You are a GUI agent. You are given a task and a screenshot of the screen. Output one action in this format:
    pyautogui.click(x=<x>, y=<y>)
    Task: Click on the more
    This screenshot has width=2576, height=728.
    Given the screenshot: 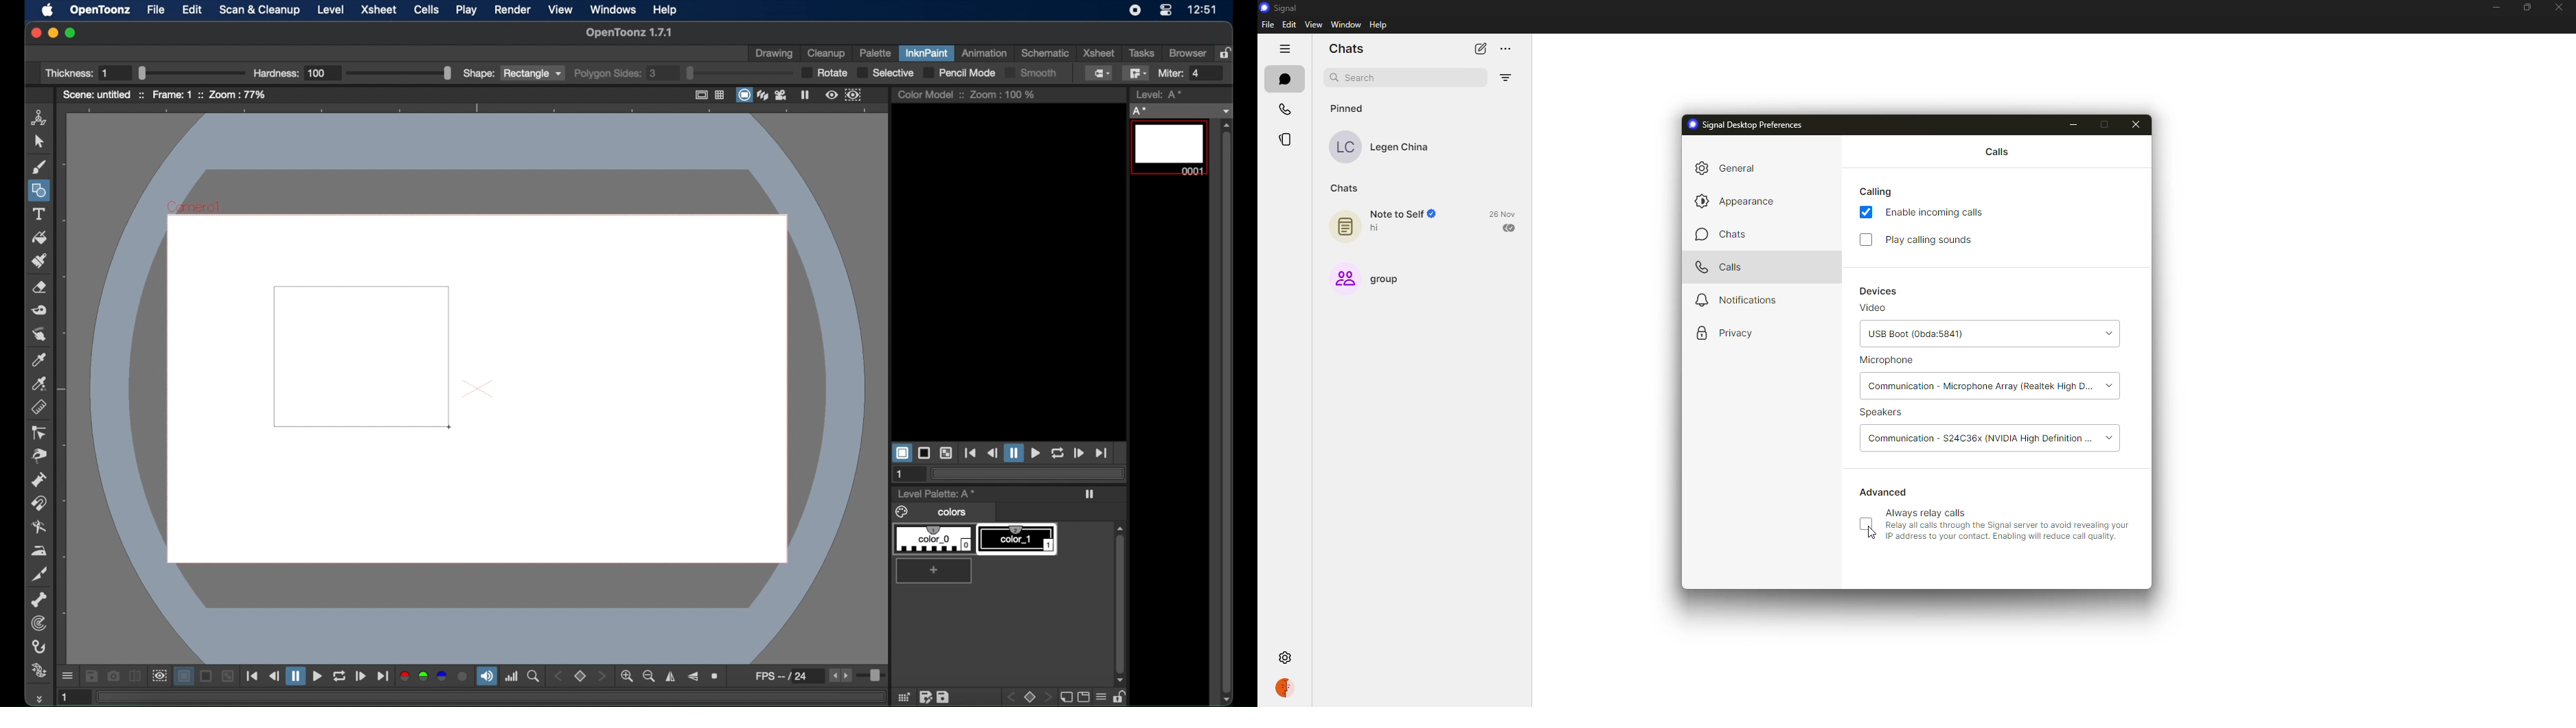 What is the action you would take?
    pyautogui.click(x=1507, y=50)
    